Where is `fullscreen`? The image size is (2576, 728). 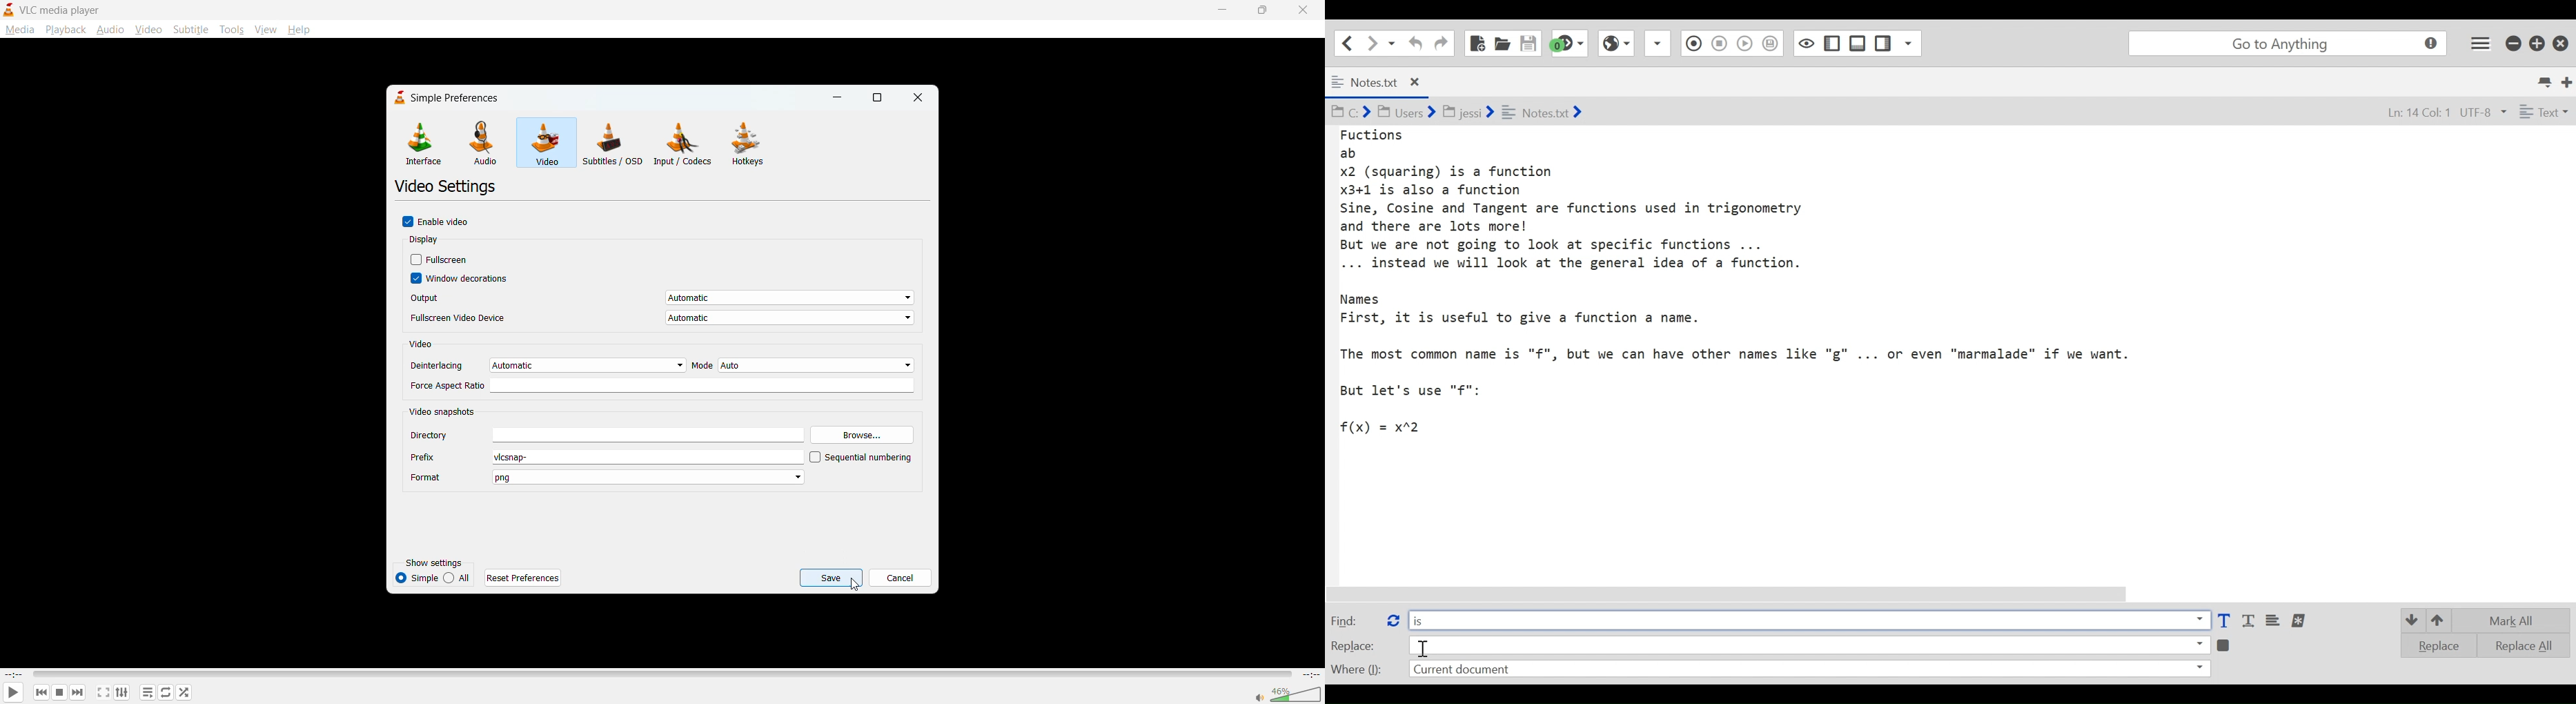
fullscreen is located at coordinates (102, 692).